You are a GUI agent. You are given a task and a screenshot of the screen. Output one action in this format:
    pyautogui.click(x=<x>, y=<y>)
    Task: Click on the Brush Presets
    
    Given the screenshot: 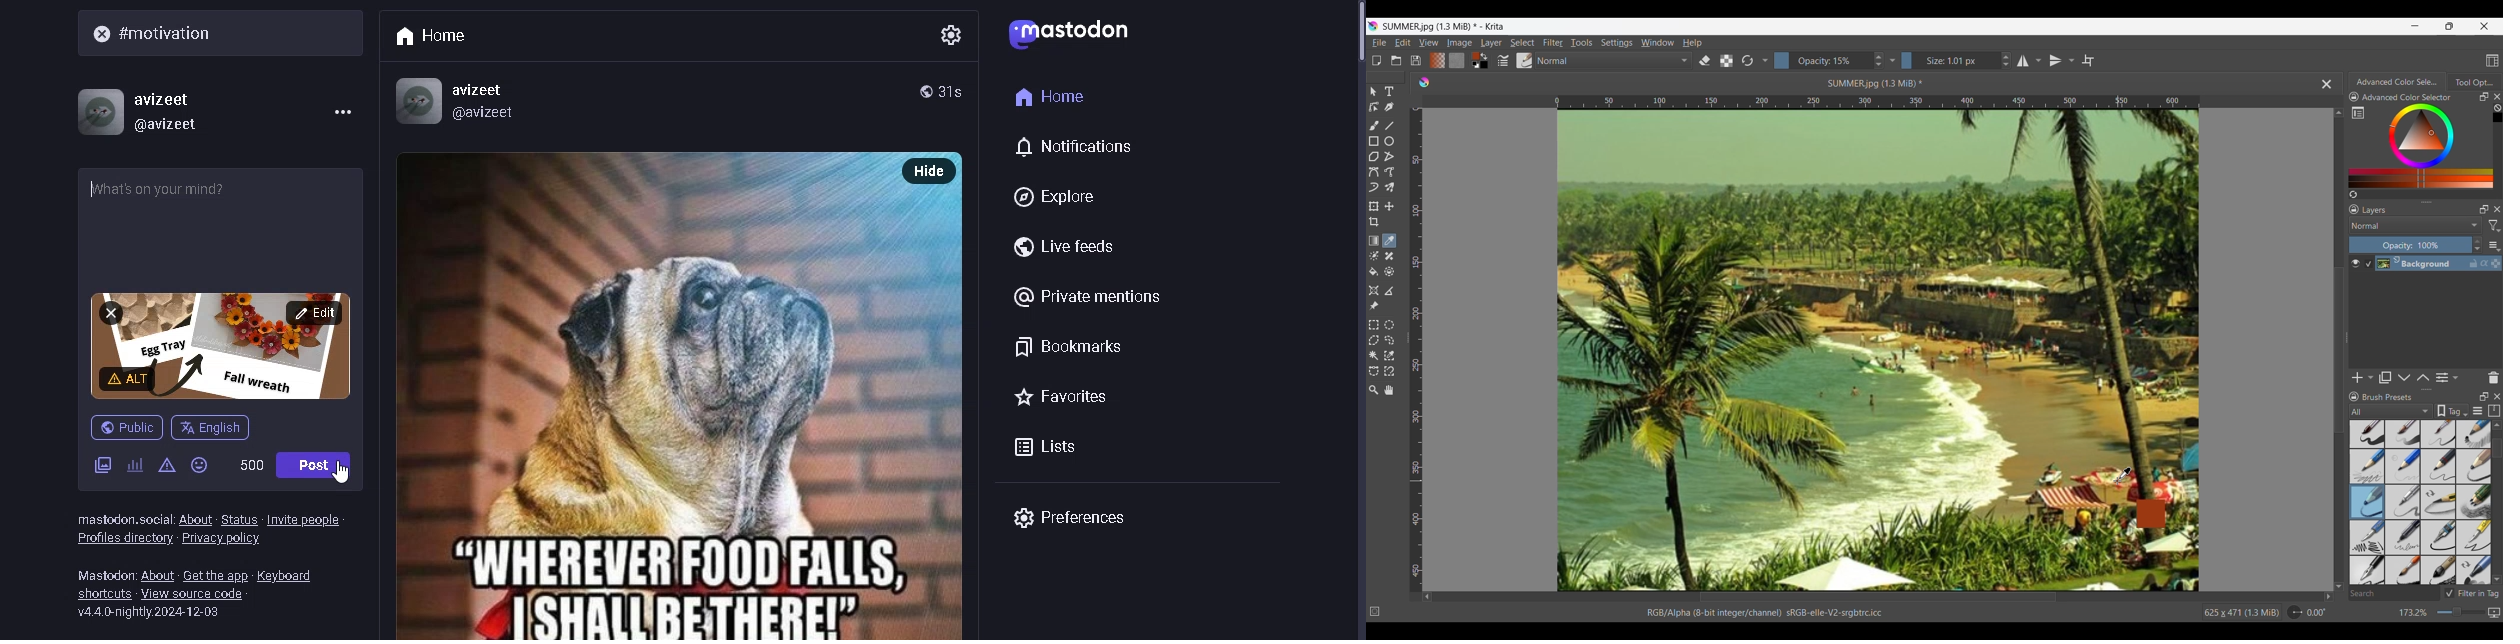 What is the action you would take?
    pyautogui.click(x=2388, y=397)
    